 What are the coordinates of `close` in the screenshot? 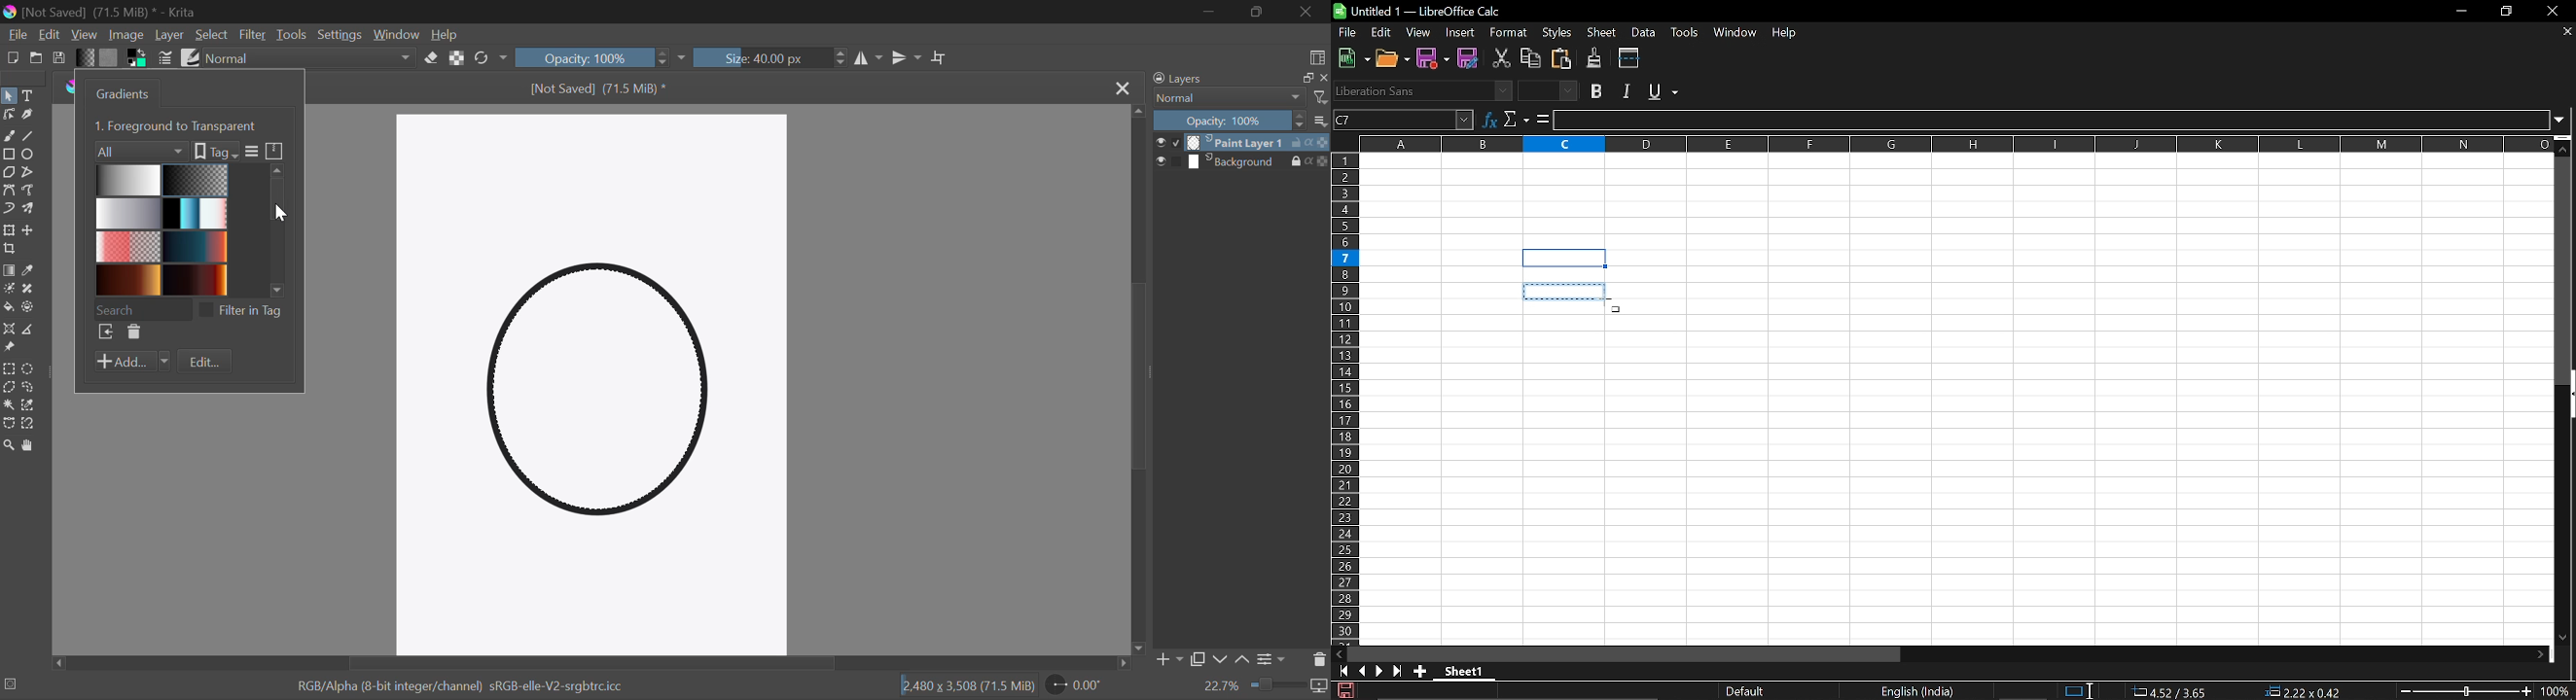 It's located at (1325, 77).